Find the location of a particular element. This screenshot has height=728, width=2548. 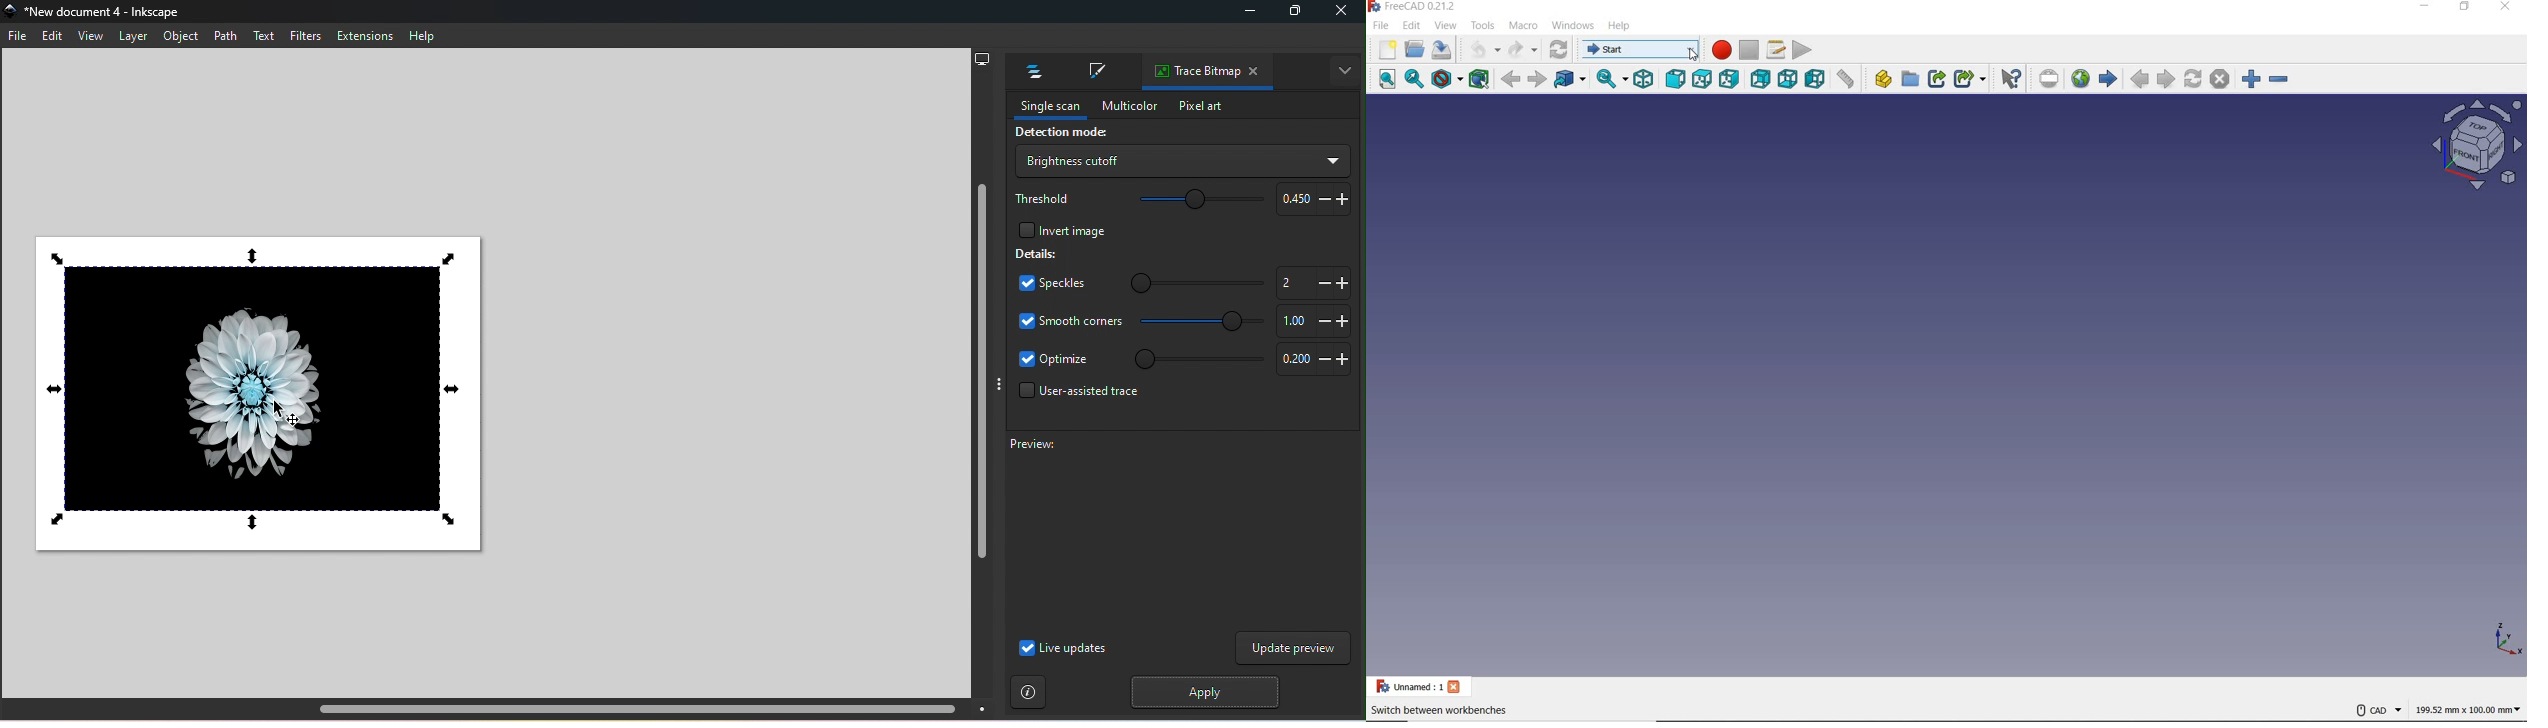

Optimize is located at coordinates (1054, 360).